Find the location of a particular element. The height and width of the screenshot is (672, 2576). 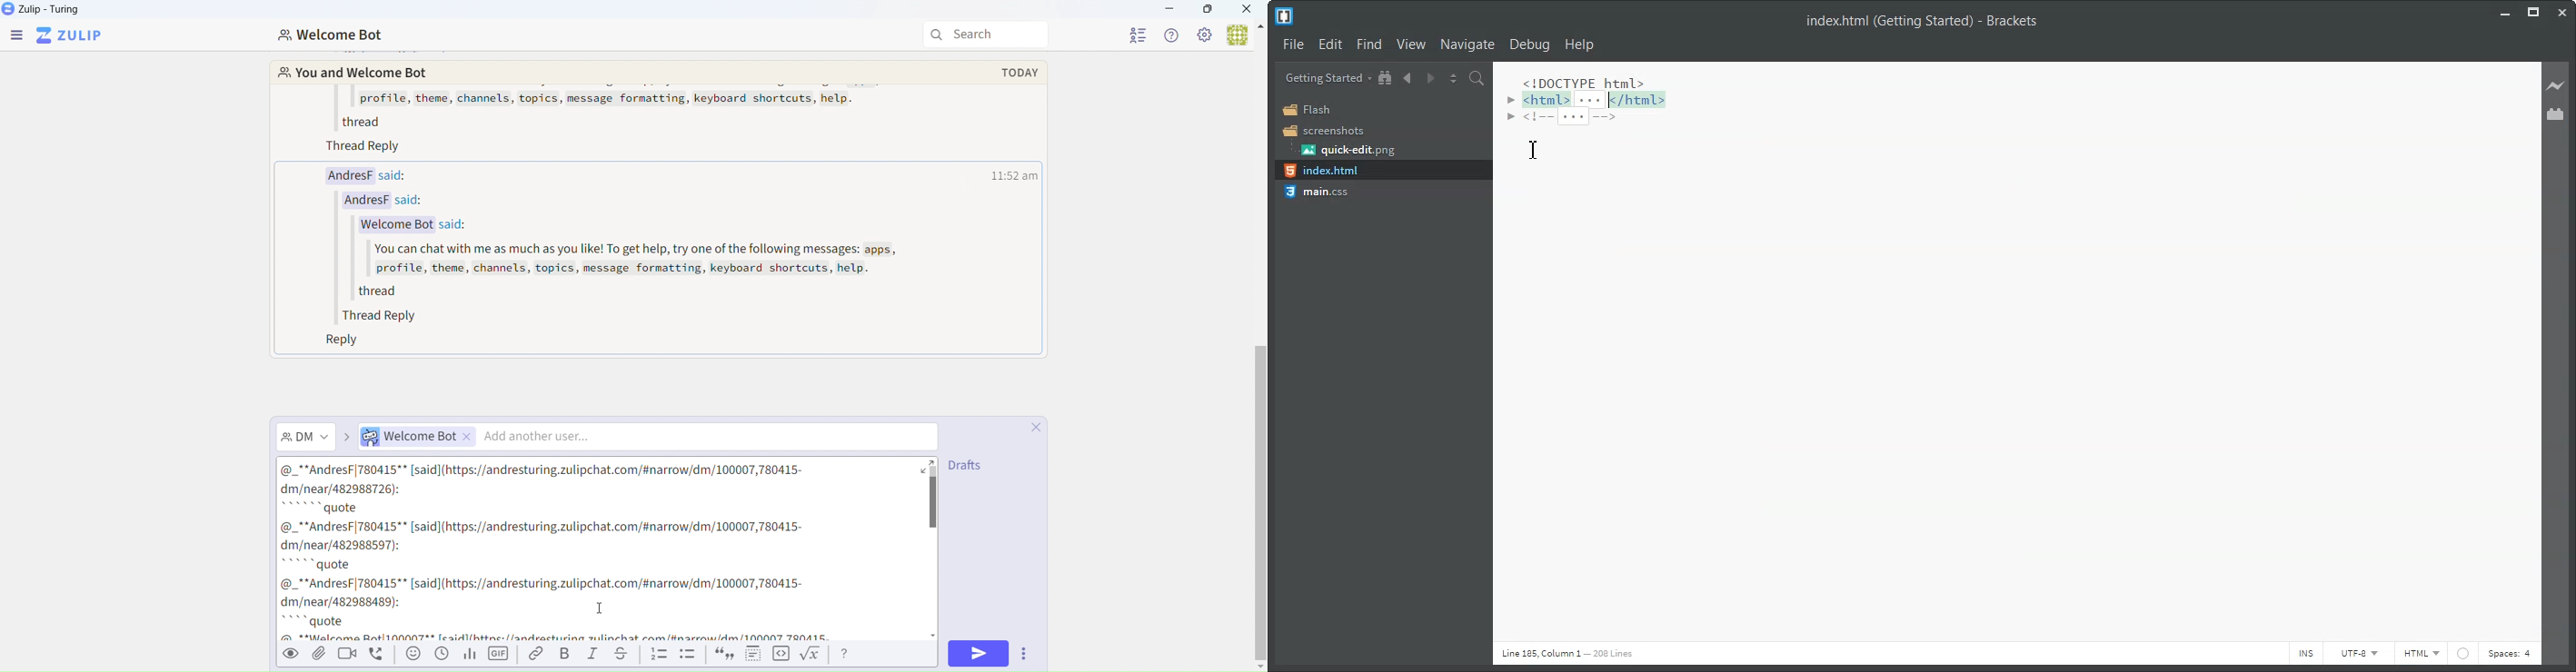

Help is located at coordinates (1170, 36).